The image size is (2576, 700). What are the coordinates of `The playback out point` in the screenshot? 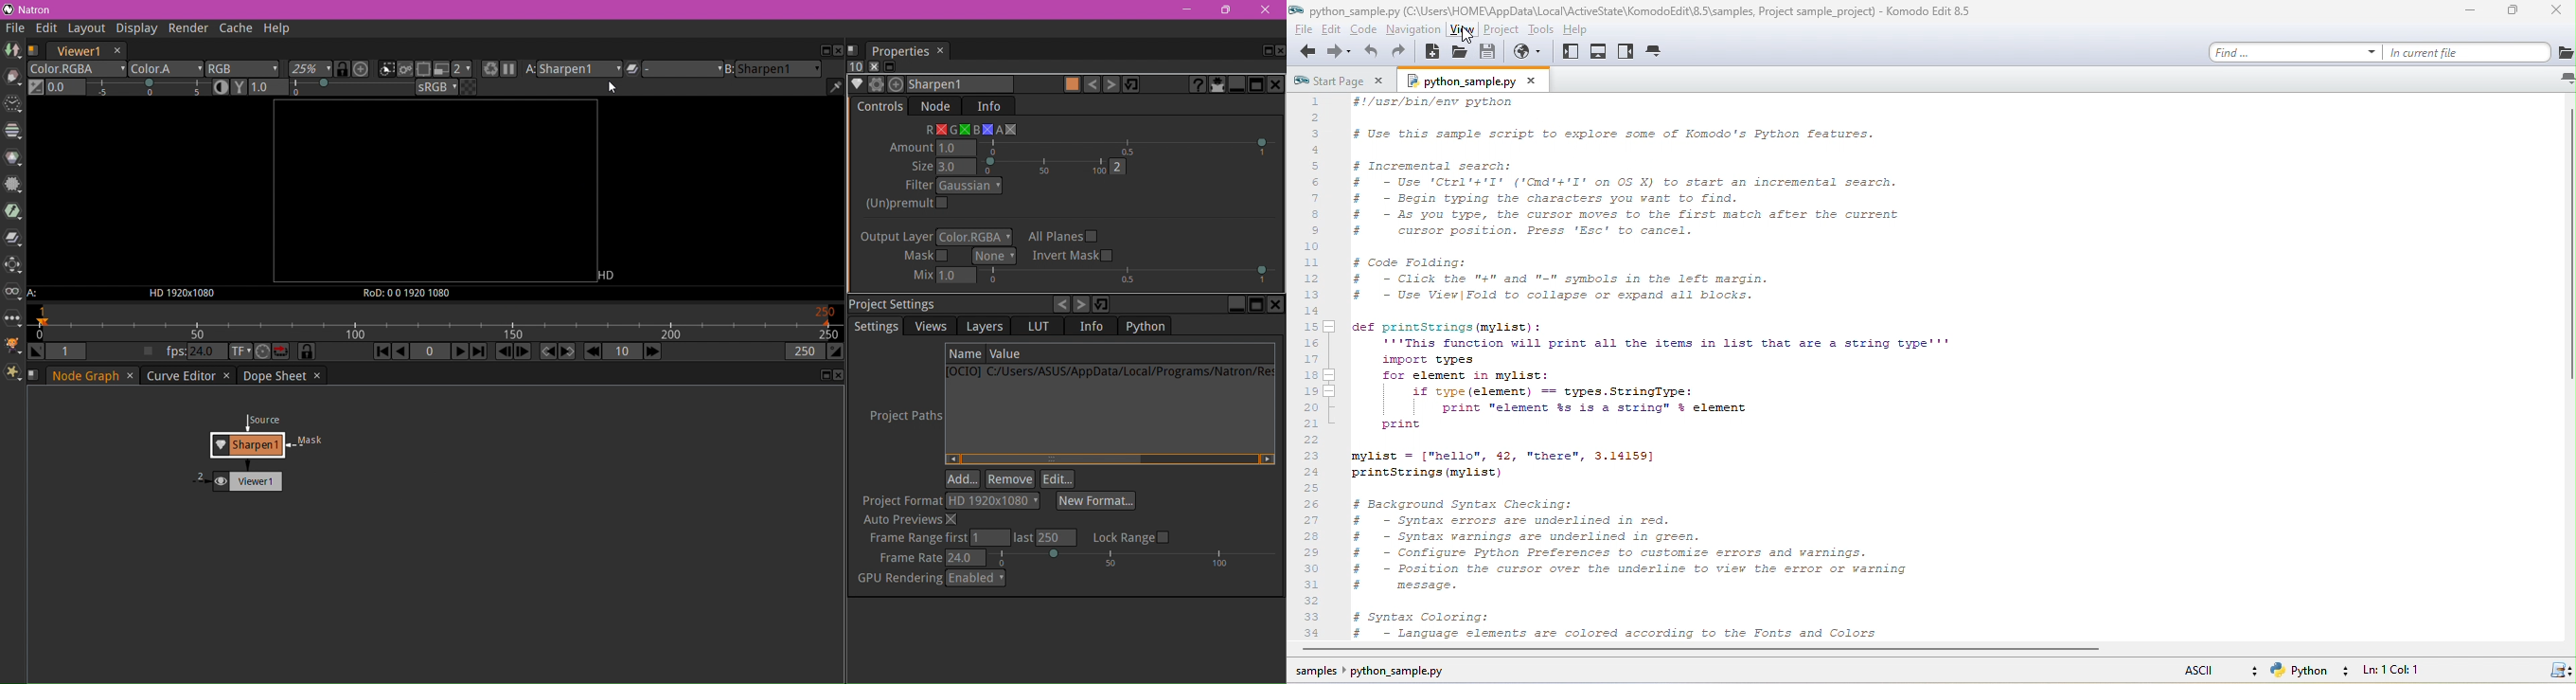 It's located at (803, 353).